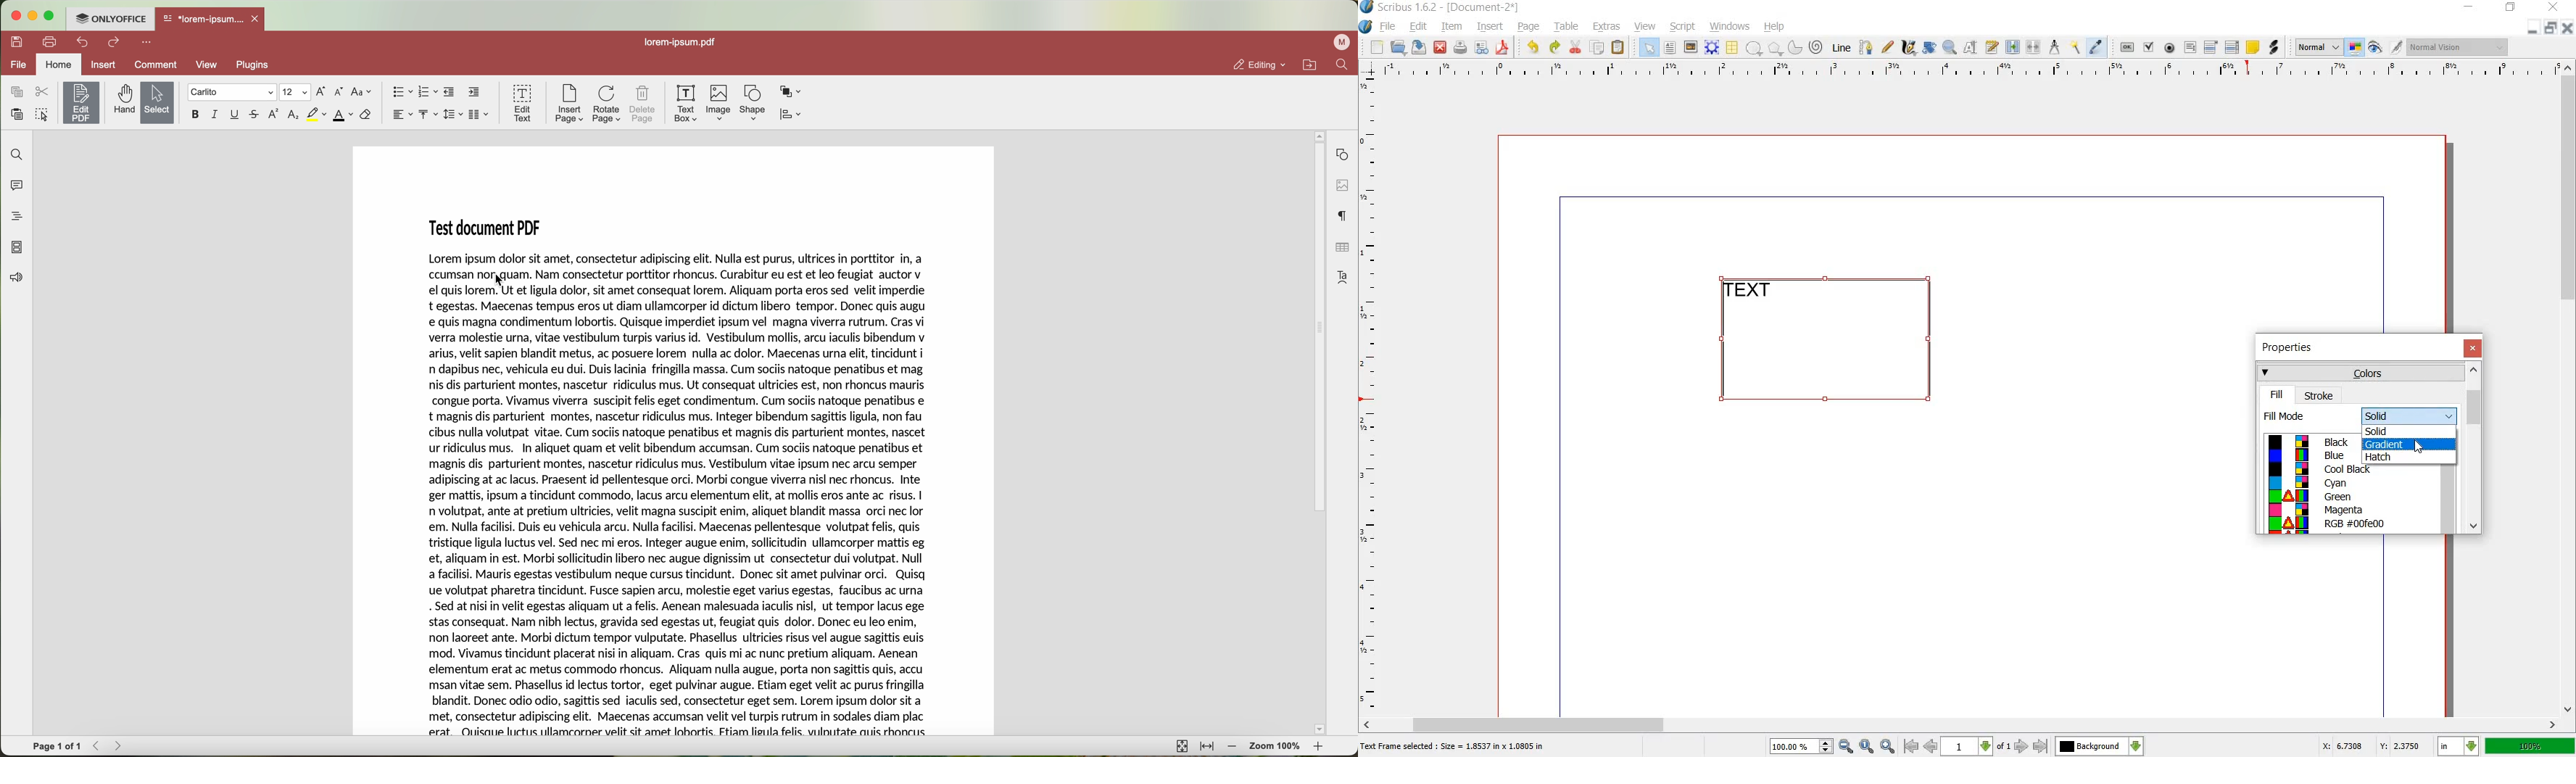 Image resolution: width=2576 pixels, height=784 pixels. Describe the element at coordinates (1441, 47) in the screenshot. I see `close` at that location.